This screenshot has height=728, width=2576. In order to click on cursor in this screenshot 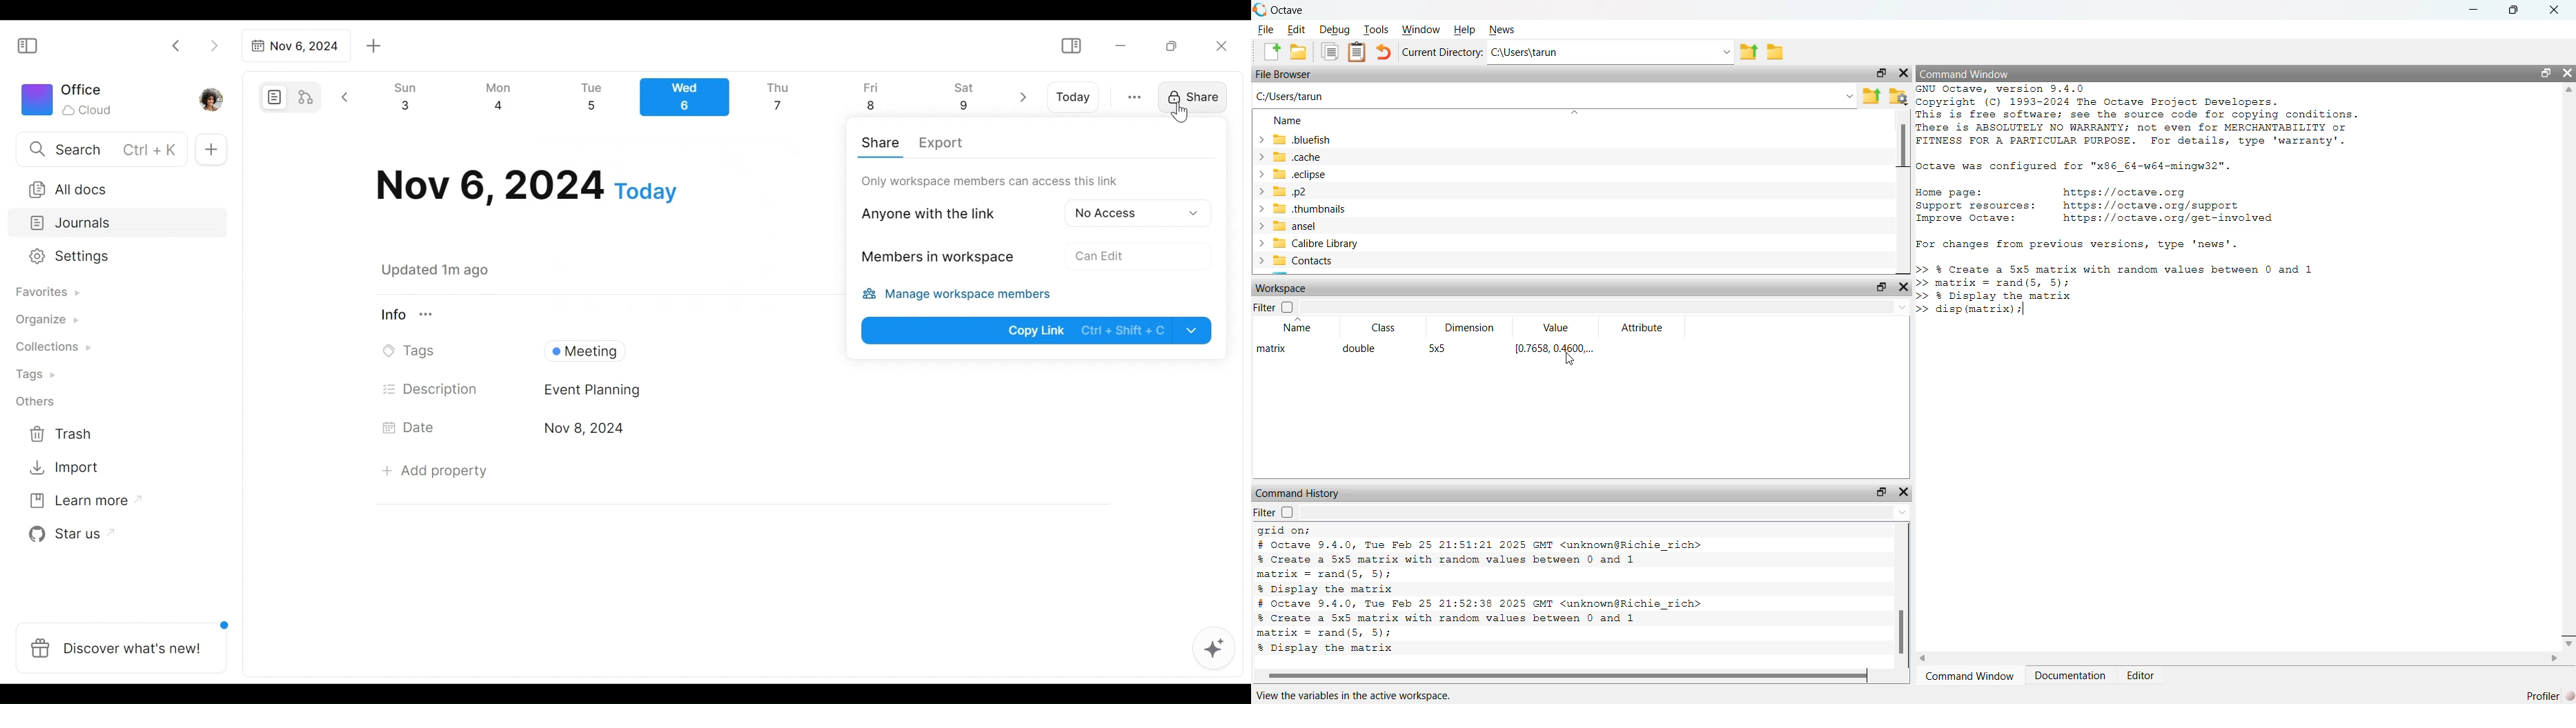, I will do `click(1569, 362)`.